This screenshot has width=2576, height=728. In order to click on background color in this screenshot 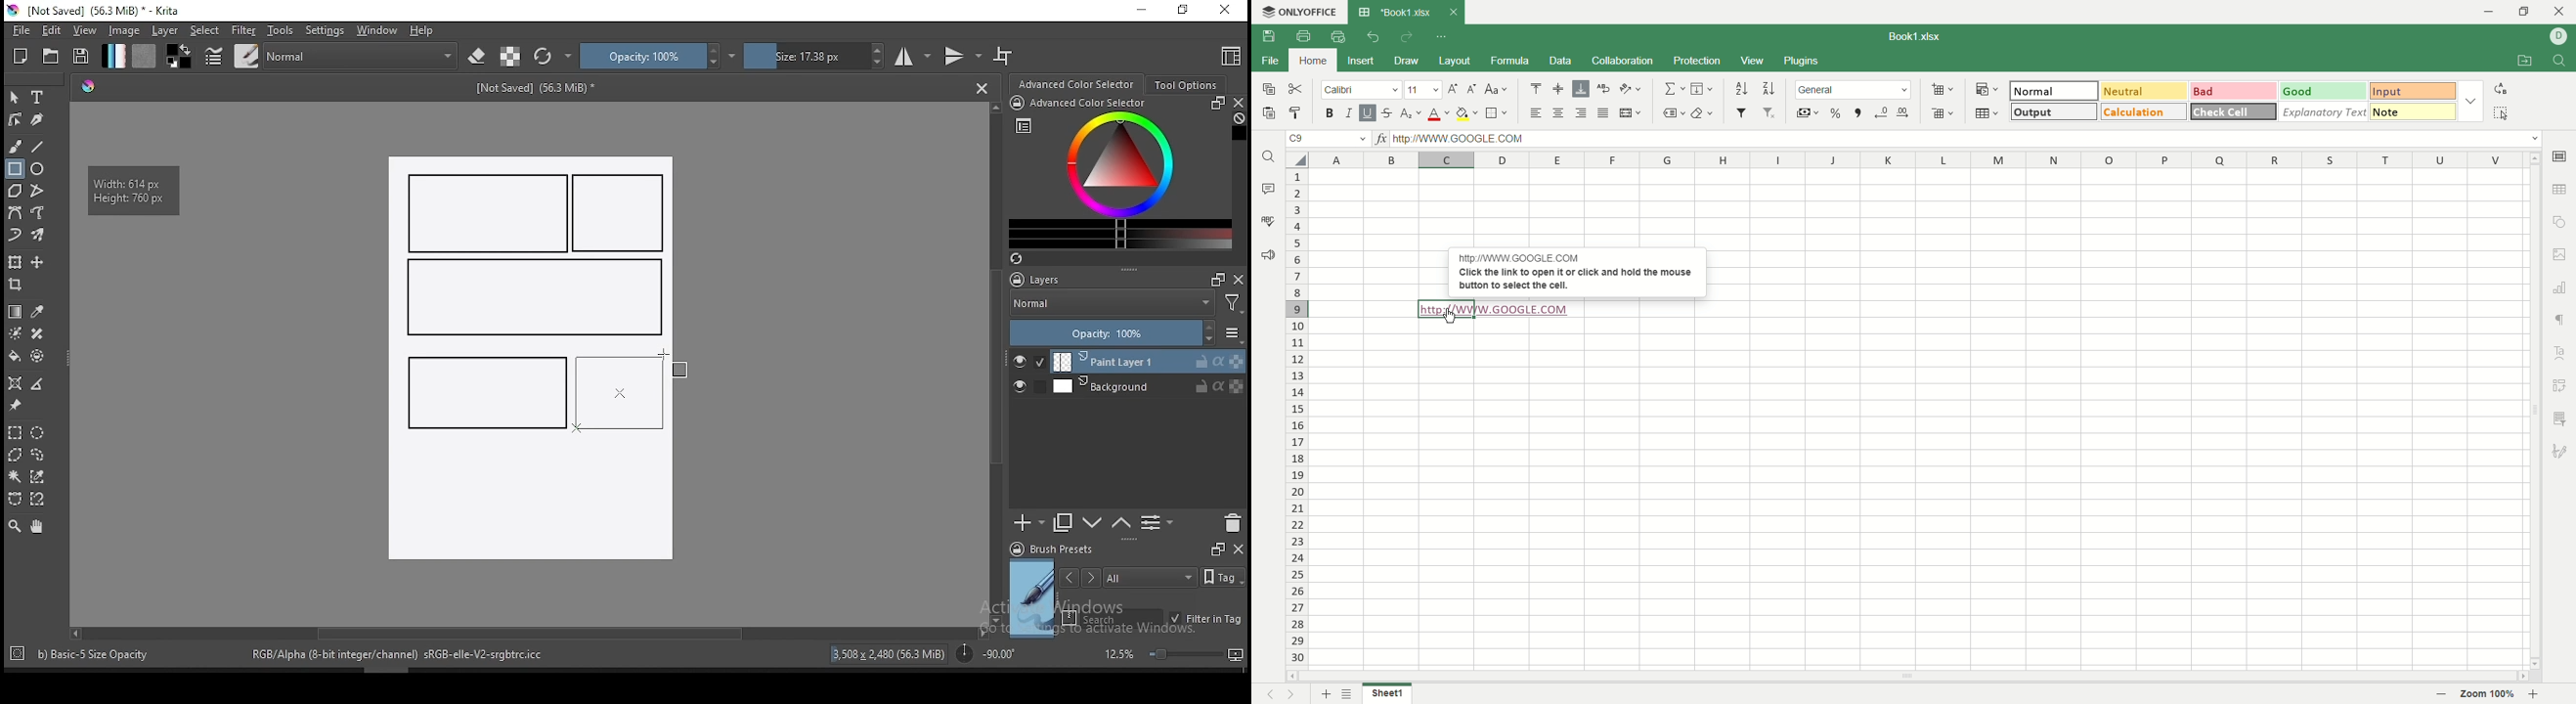, I will do `click(1467, 113)`.